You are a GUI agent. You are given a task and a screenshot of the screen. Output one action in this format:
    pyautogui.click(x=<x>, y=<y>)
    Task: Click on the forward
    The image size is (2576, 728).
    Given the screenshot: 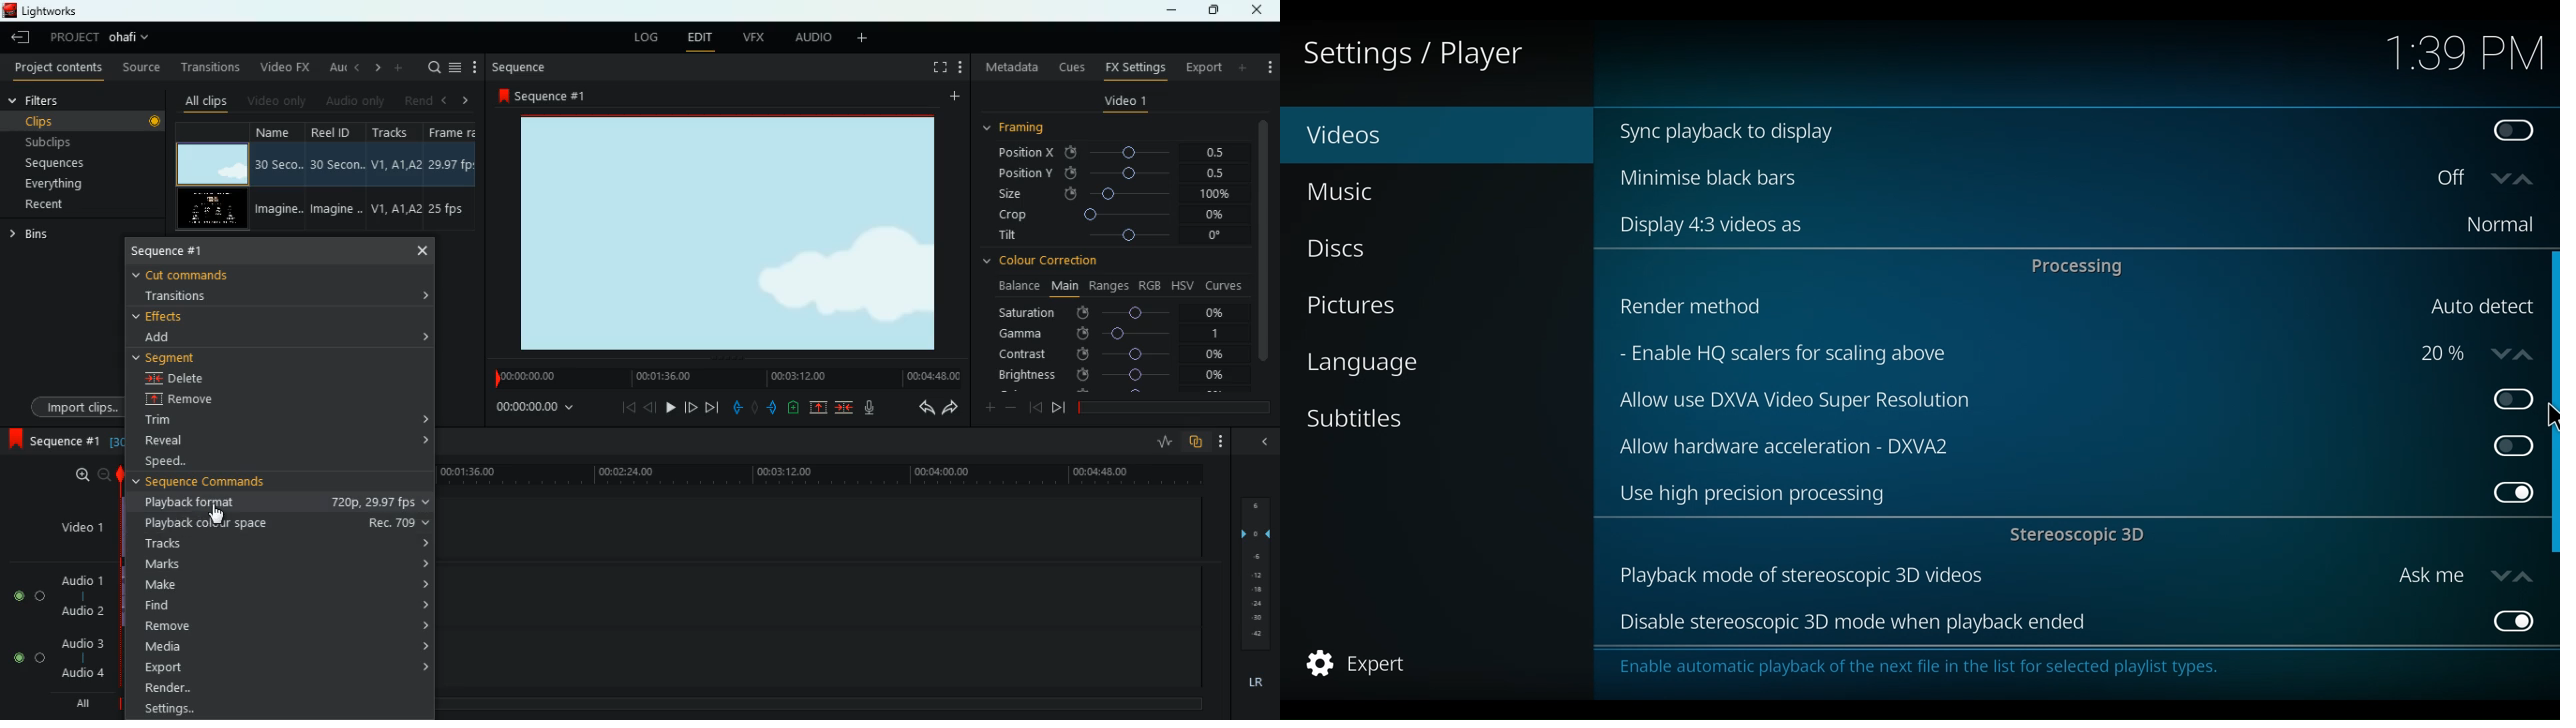 What is the action you would take?
    pyautogui.click(x=712, y=408)
    